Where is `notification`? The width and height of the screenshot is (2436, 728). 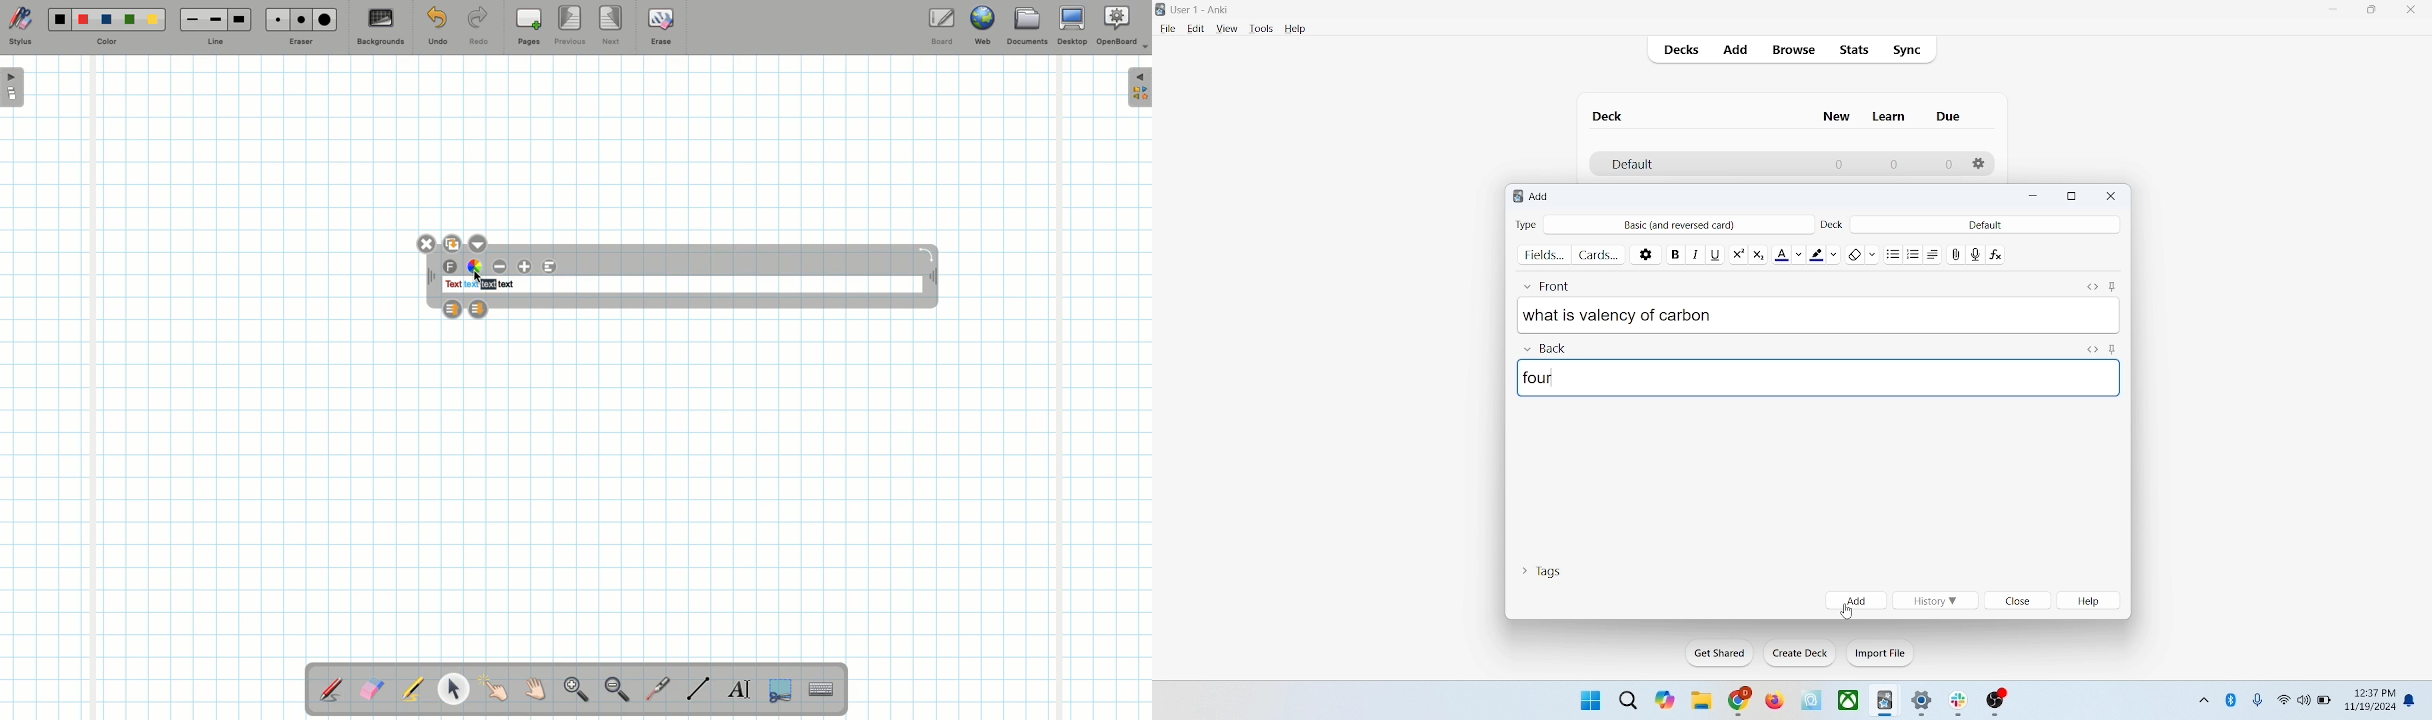 notification is located at coordinates (2414, 699).